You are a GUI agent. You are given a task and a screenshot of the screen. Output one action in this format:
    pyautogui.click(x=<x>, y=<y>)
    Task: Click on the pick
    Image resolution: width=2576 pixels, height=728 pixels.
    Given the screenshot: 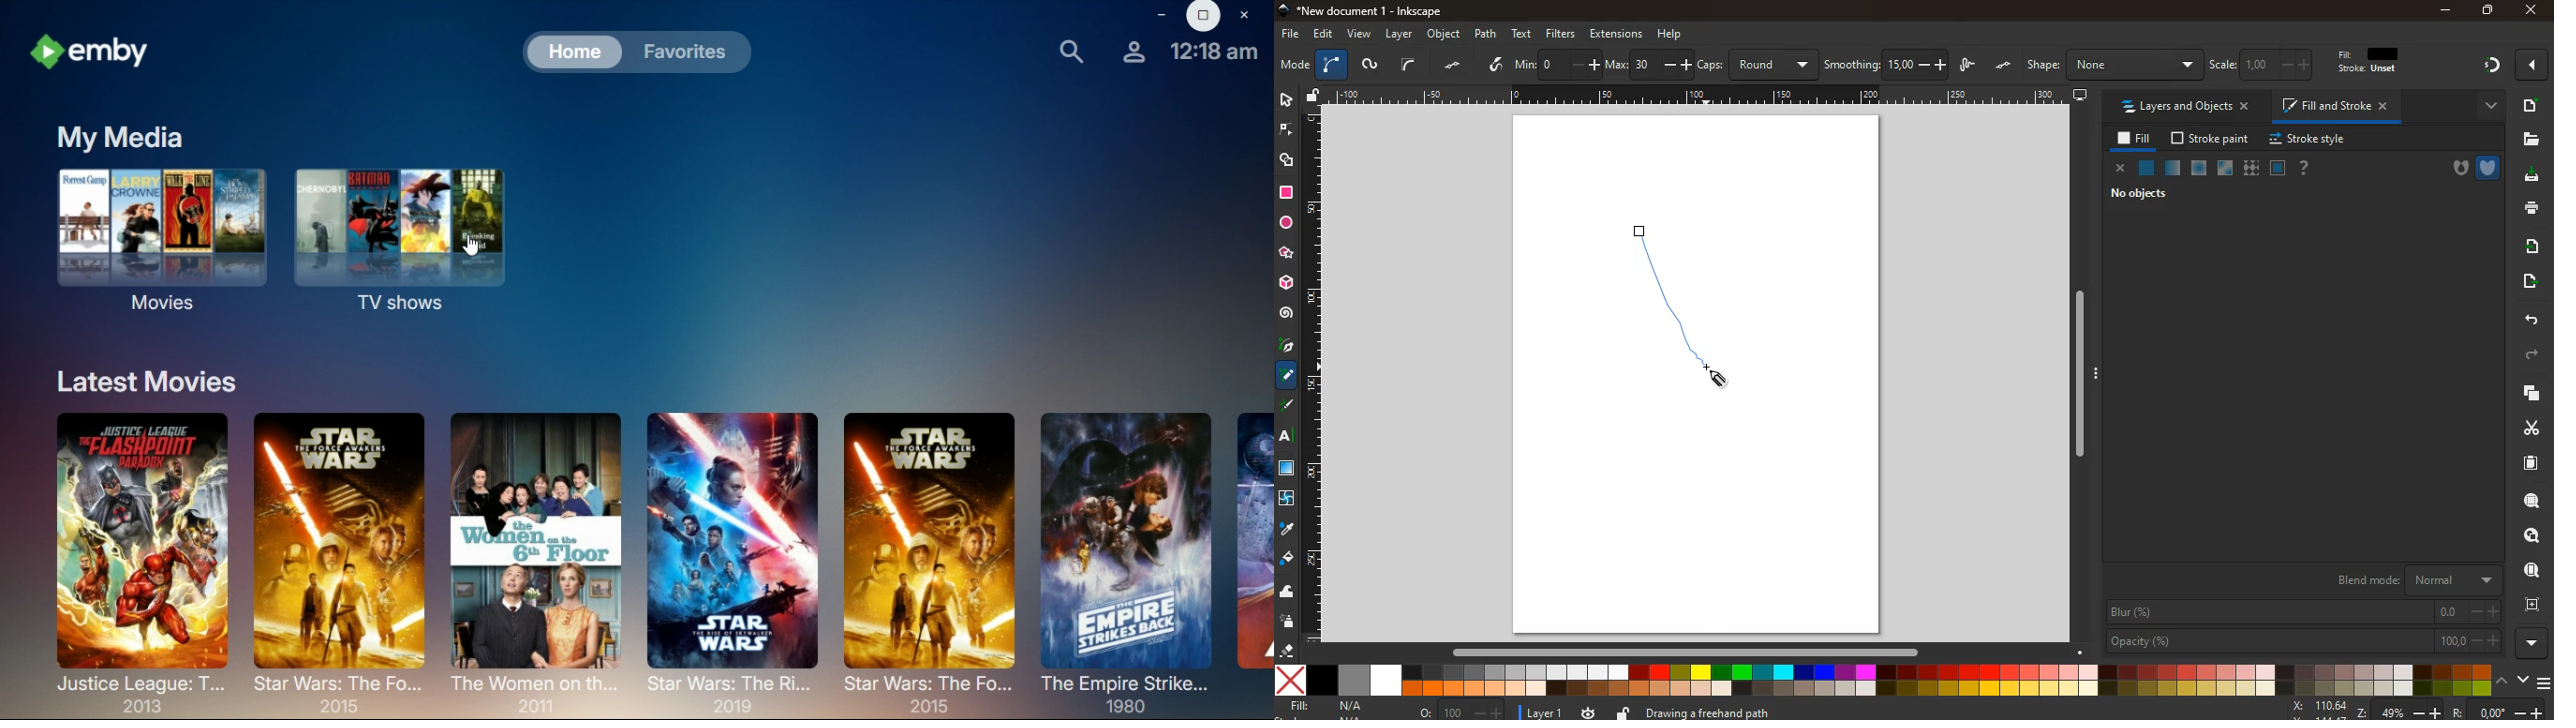 What is the action you would take?
    pyautogui.click(x=1285, y=347)
    